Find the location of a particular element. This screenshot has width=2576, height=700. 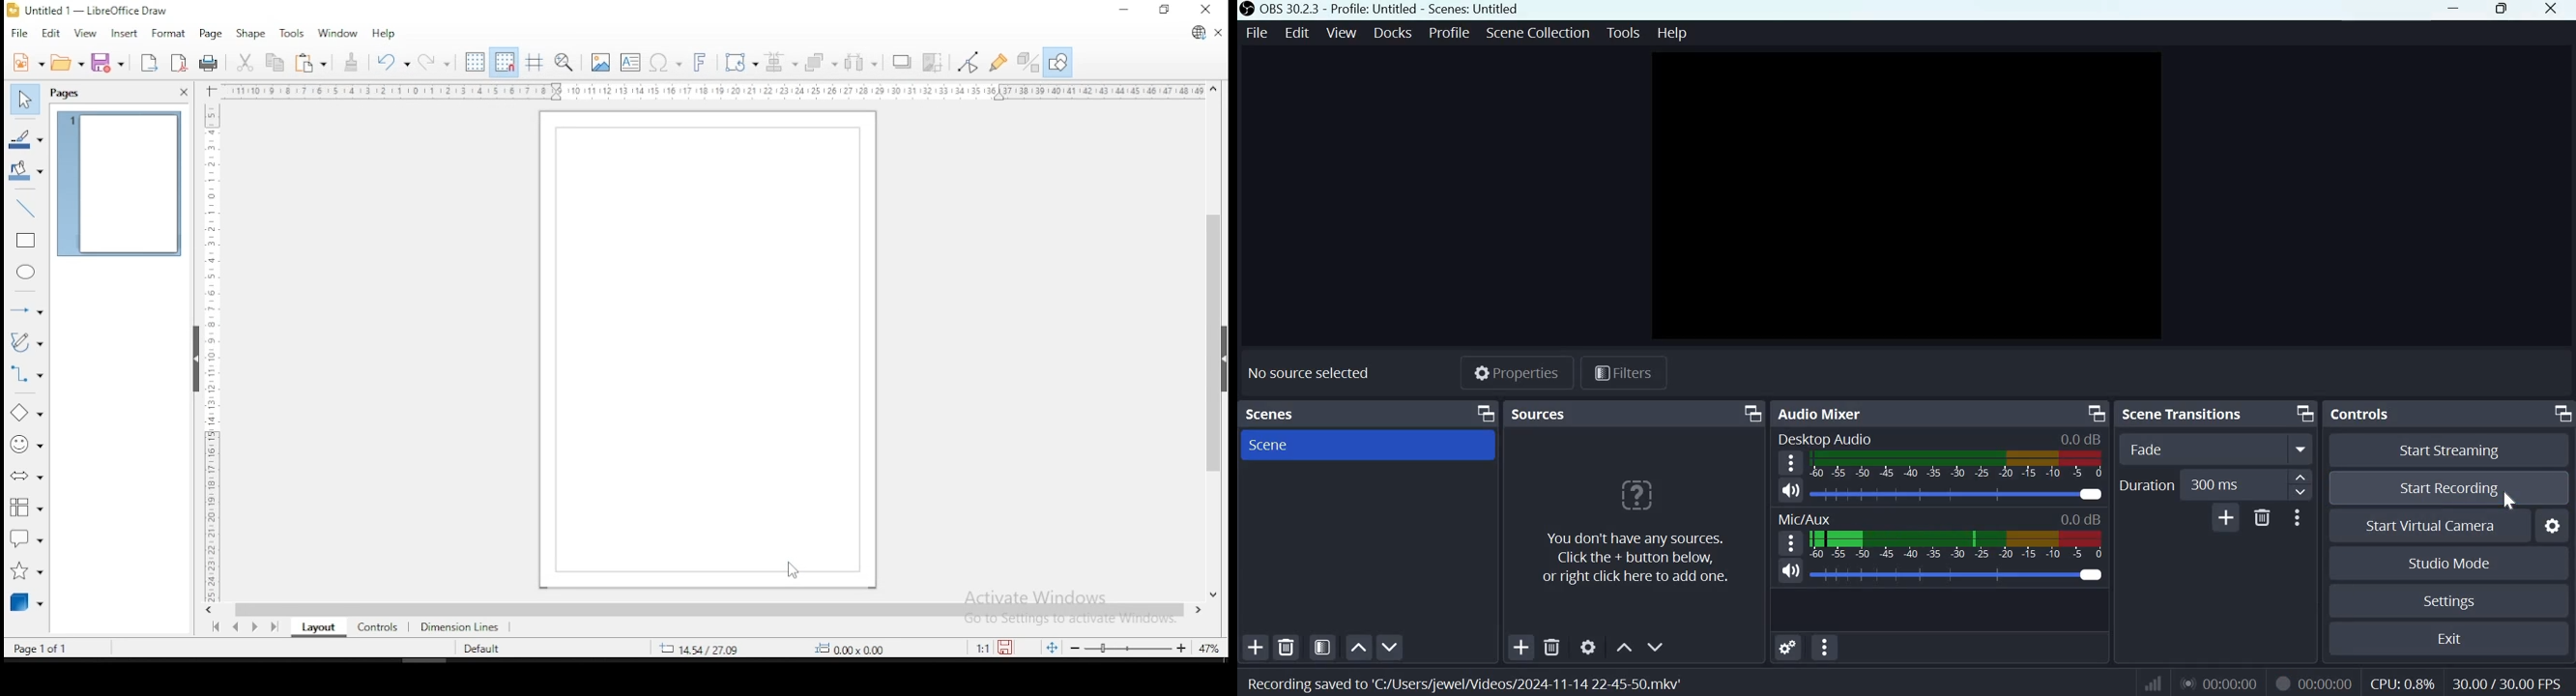

cursor is located at coordinates (791, 569).